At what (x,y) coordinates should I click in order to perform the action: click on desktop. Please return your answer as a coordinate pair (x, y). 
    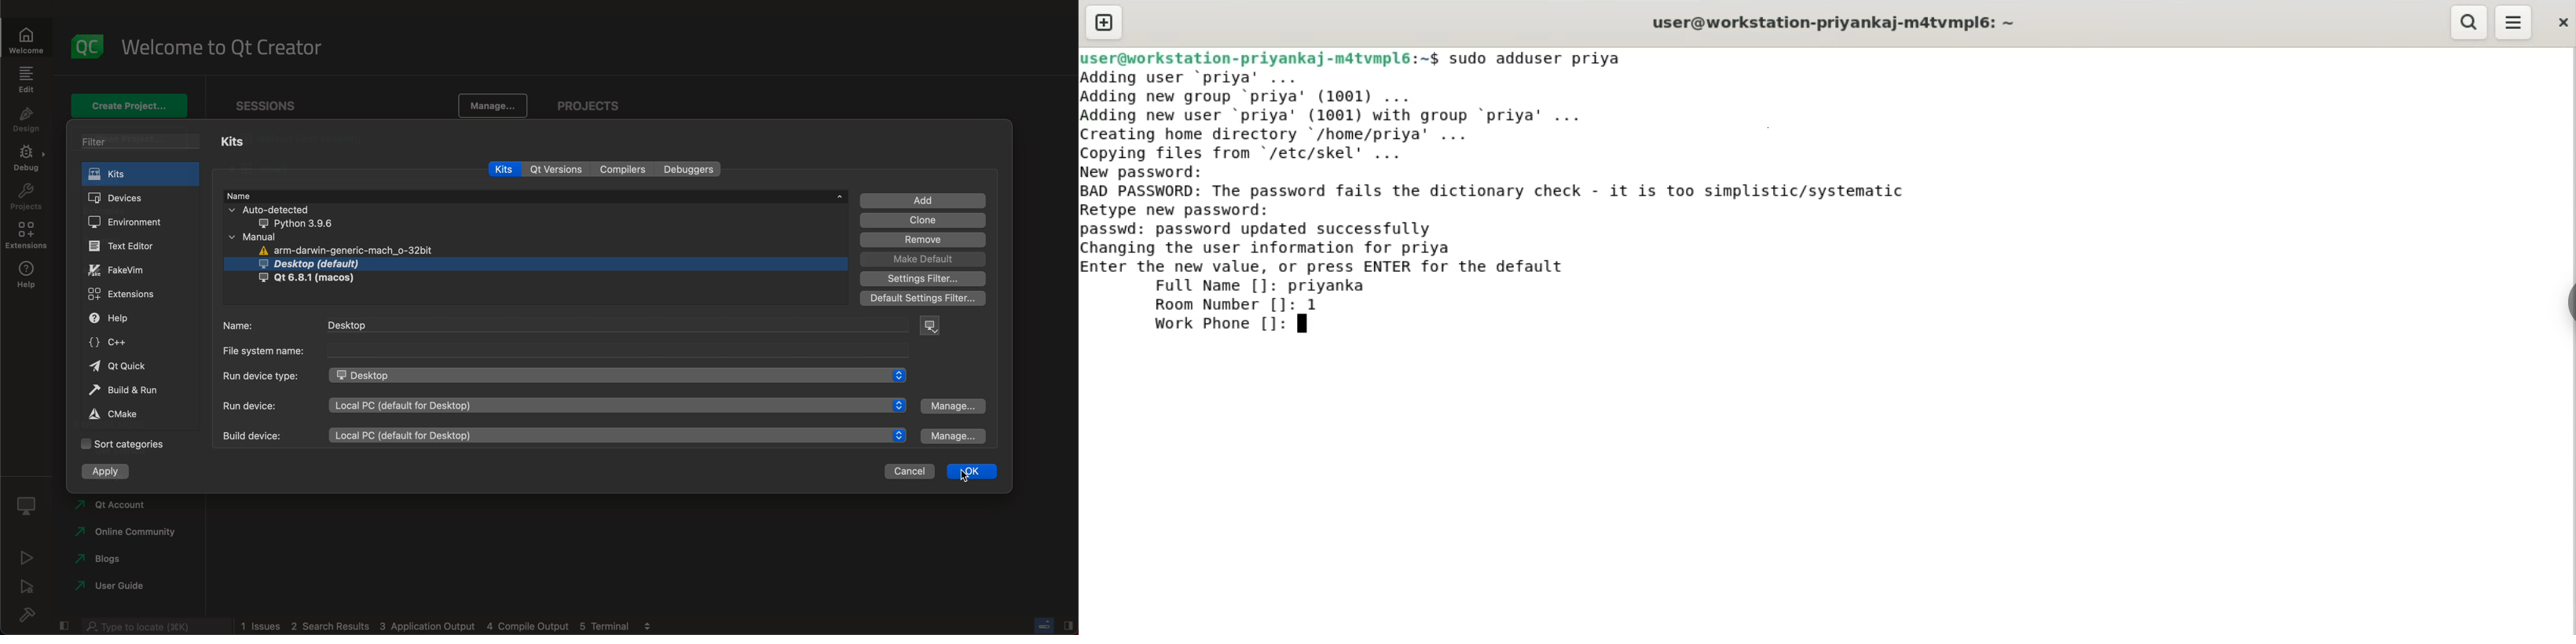
    Looking at the image, I should click on (618, 377).